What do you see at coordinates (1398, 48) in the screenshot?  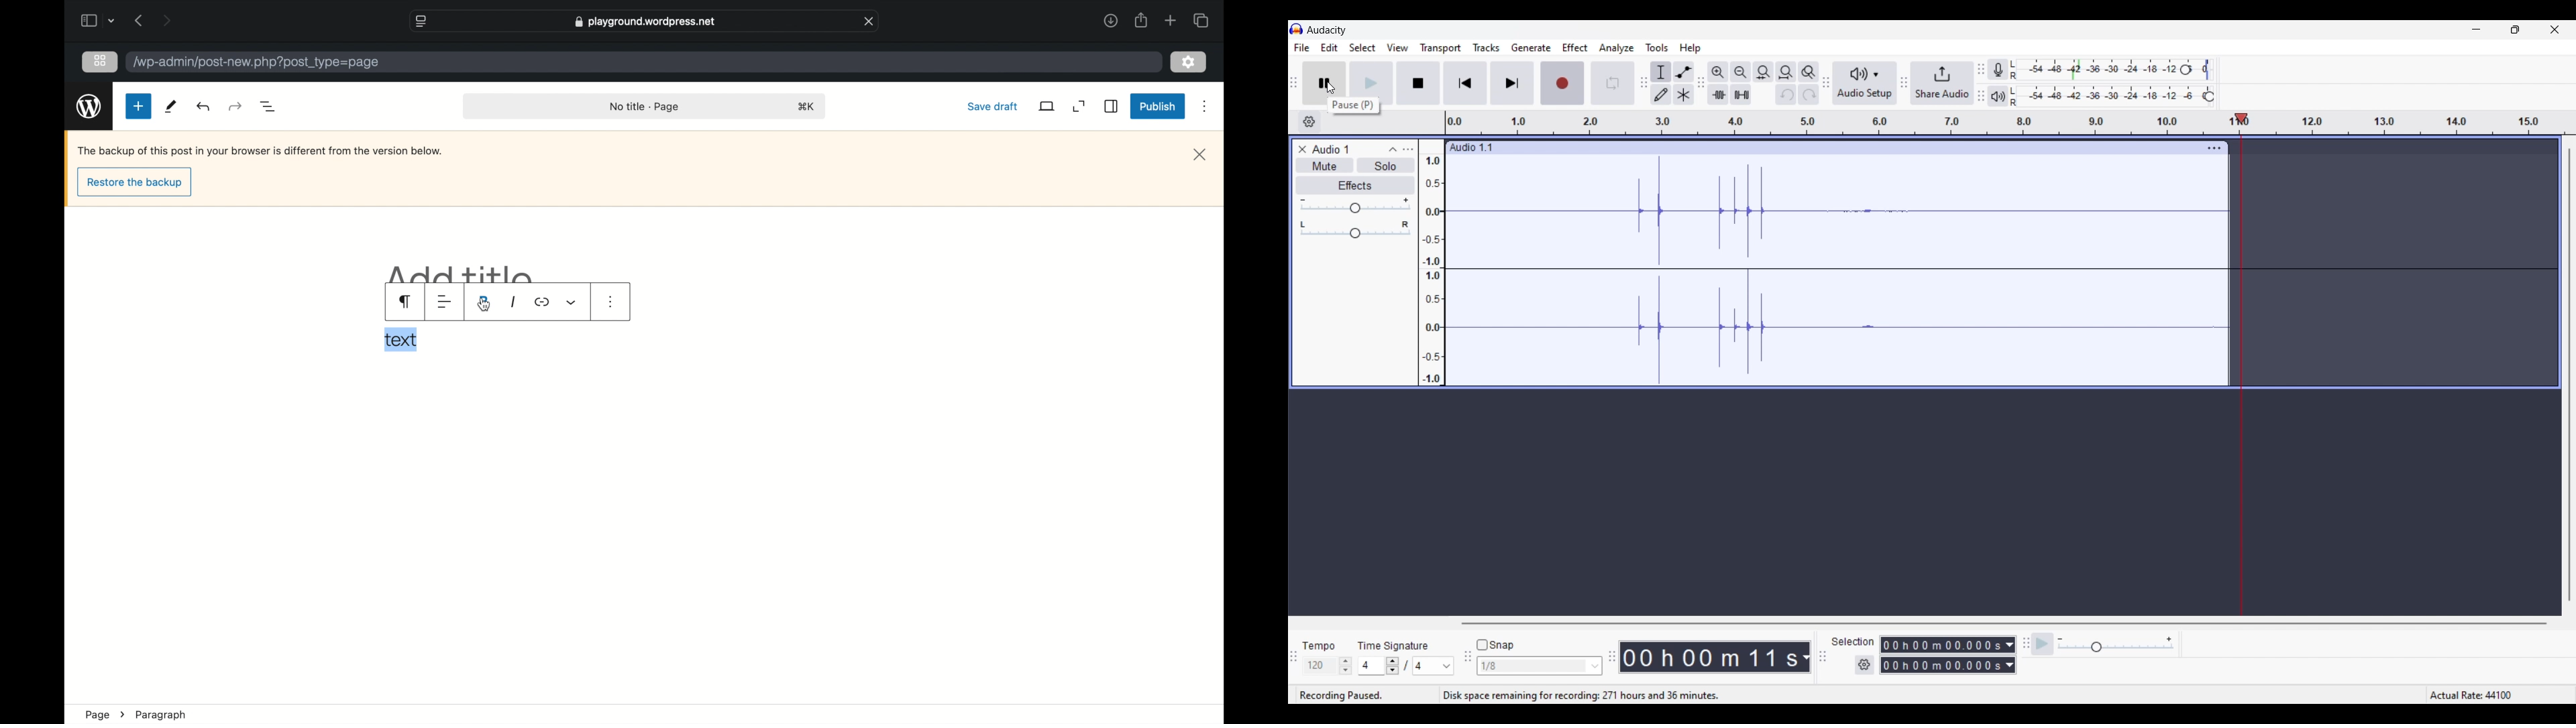 I see `View menu` at bounding box center [1398, 48].